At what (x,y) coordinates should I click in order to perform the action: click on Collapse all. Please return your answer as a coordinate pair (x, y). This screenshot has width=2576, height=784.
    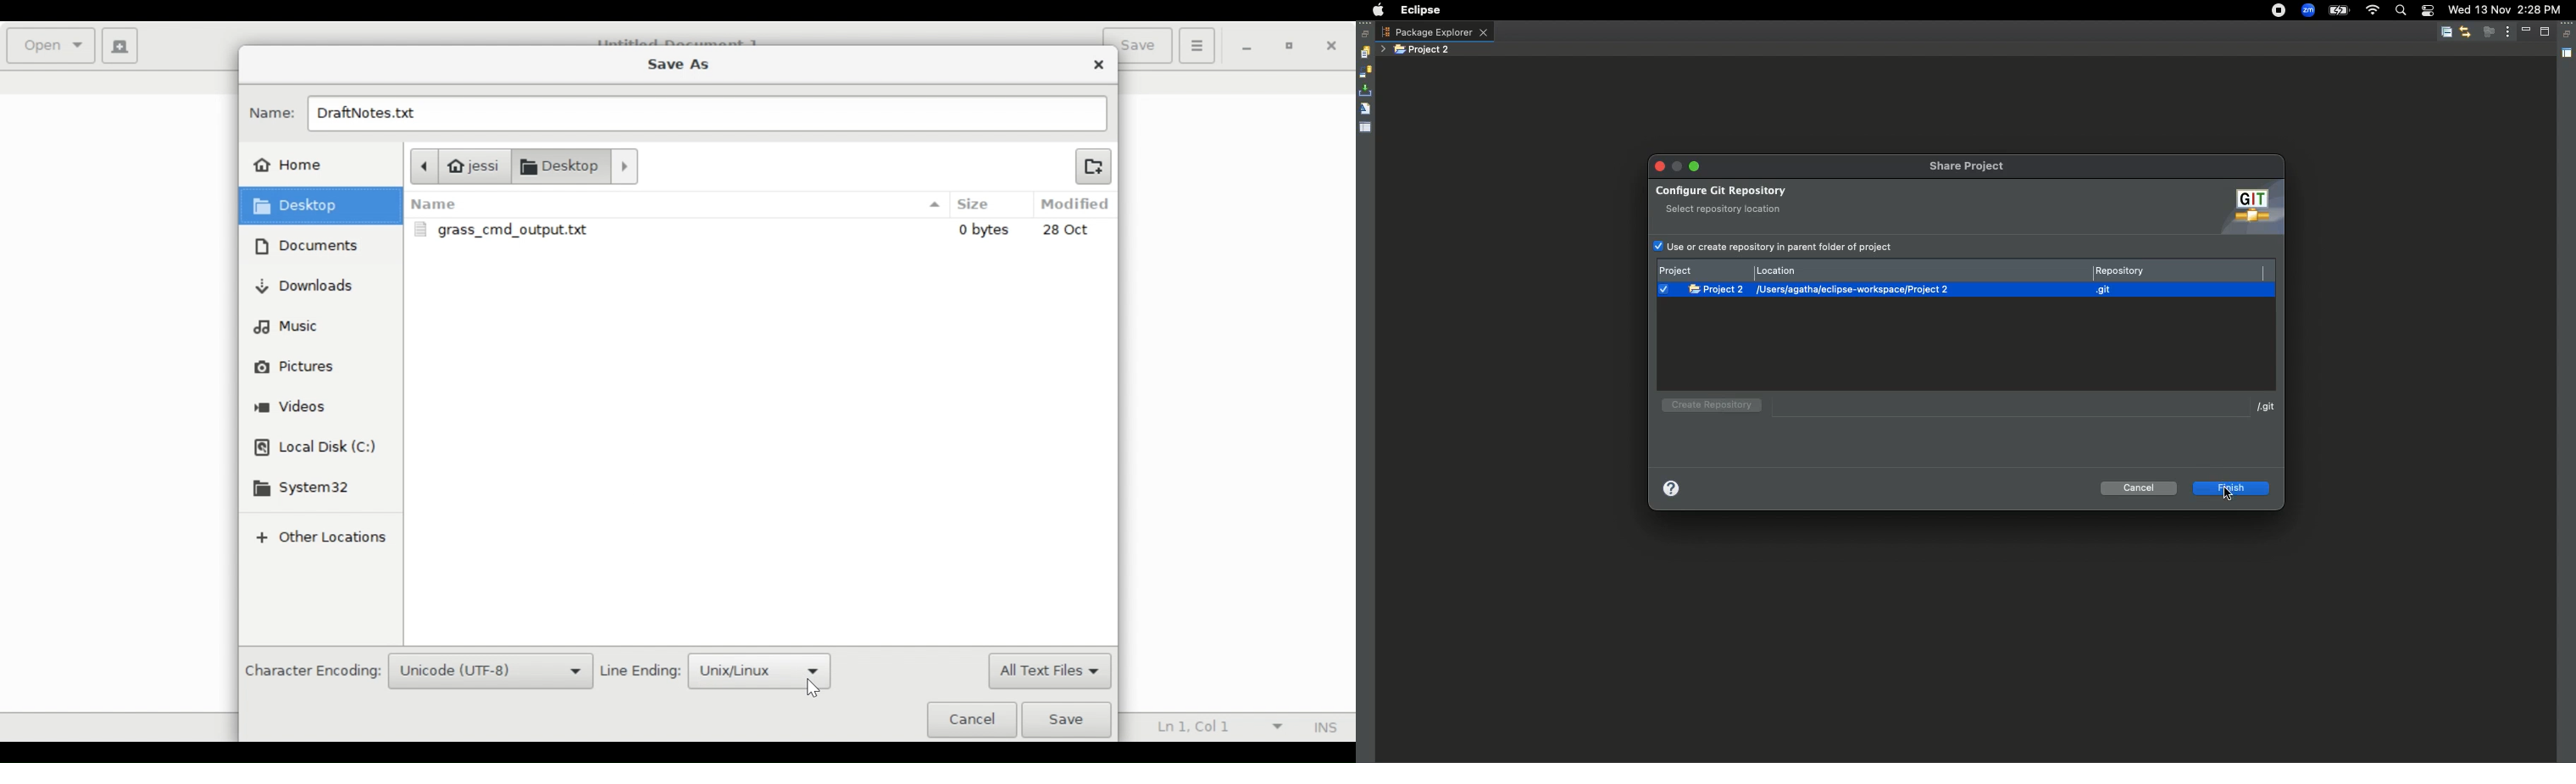
    Looking at the image, I should click on (2446, 33).